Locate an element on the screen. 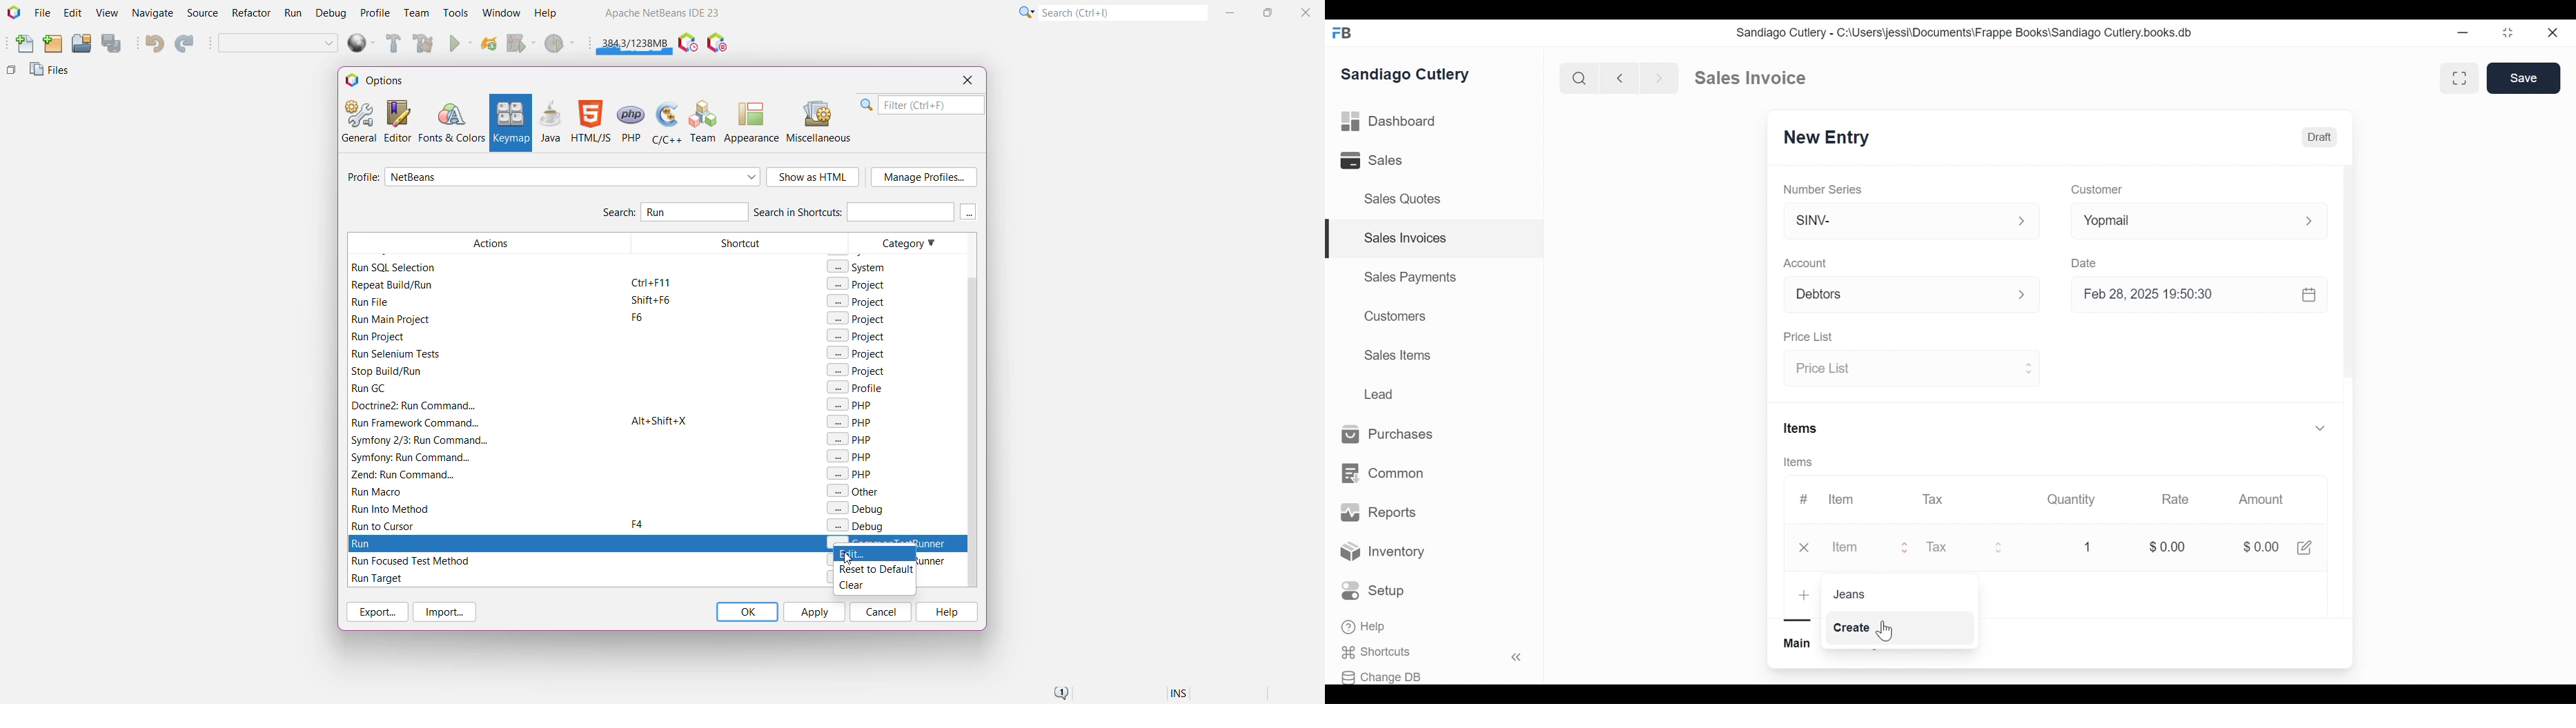 The image size is (2576, 728). Account p is located at coordinates (1913, 295).